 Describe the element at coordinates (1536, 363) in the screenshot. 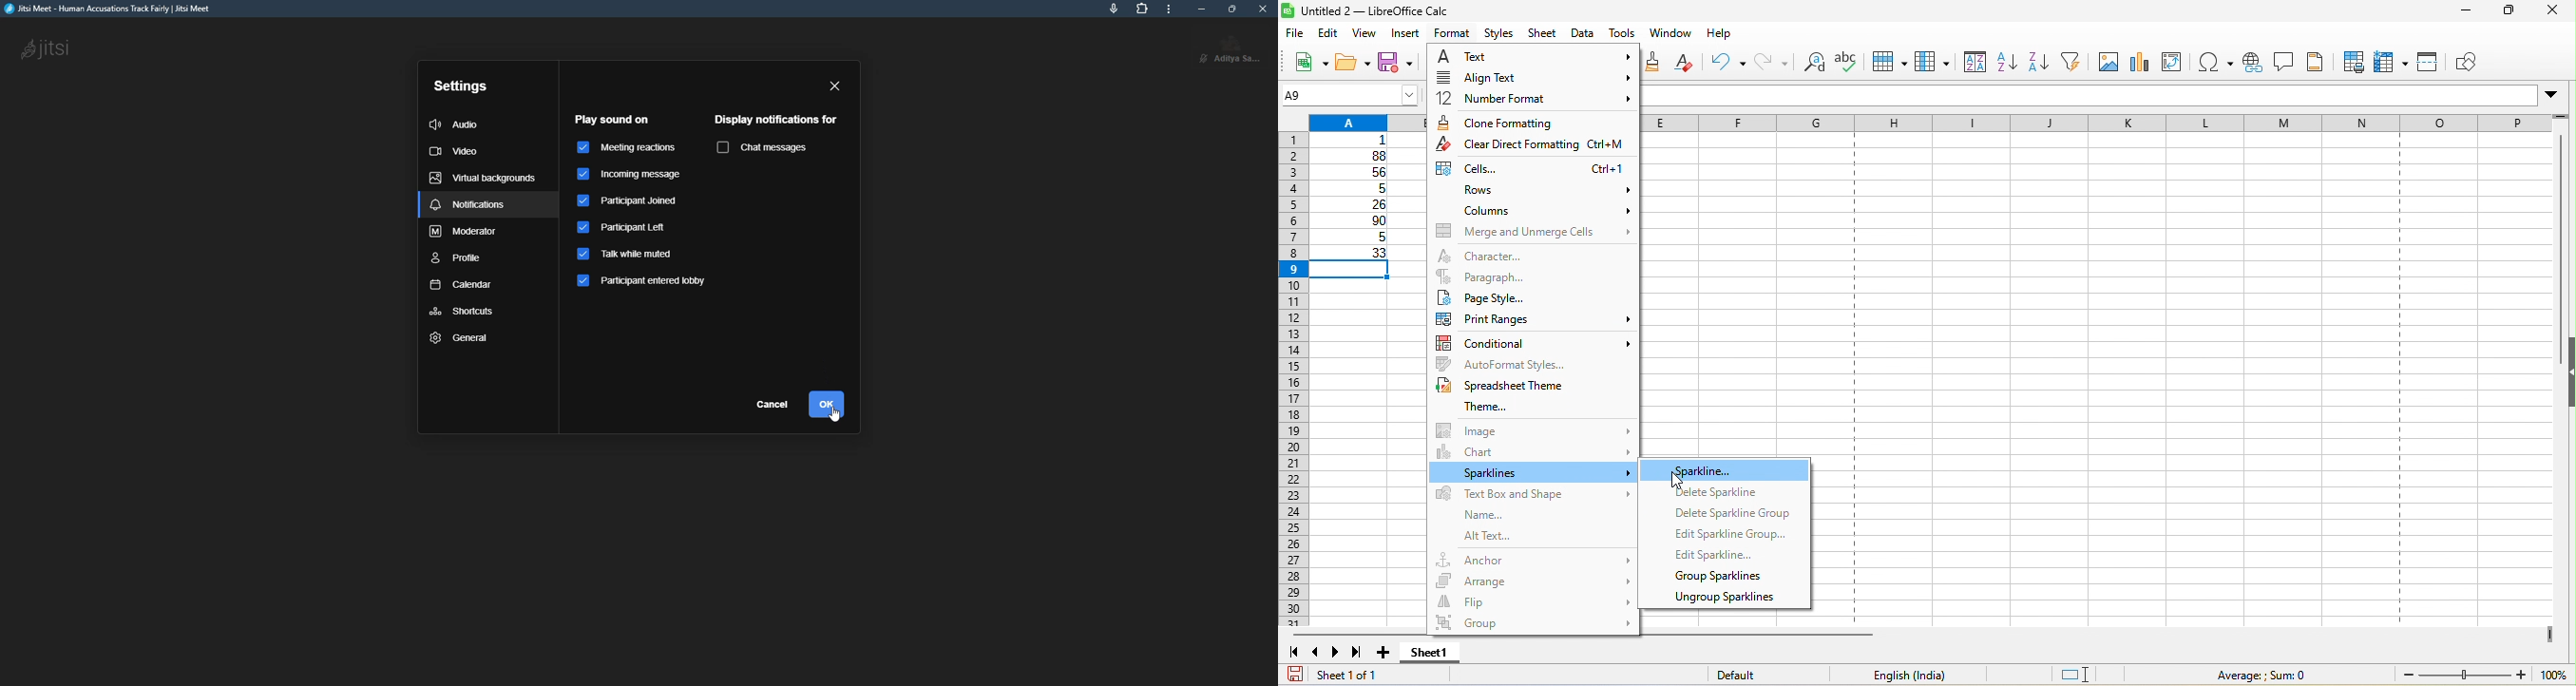

I see `auto format styles` at that location.